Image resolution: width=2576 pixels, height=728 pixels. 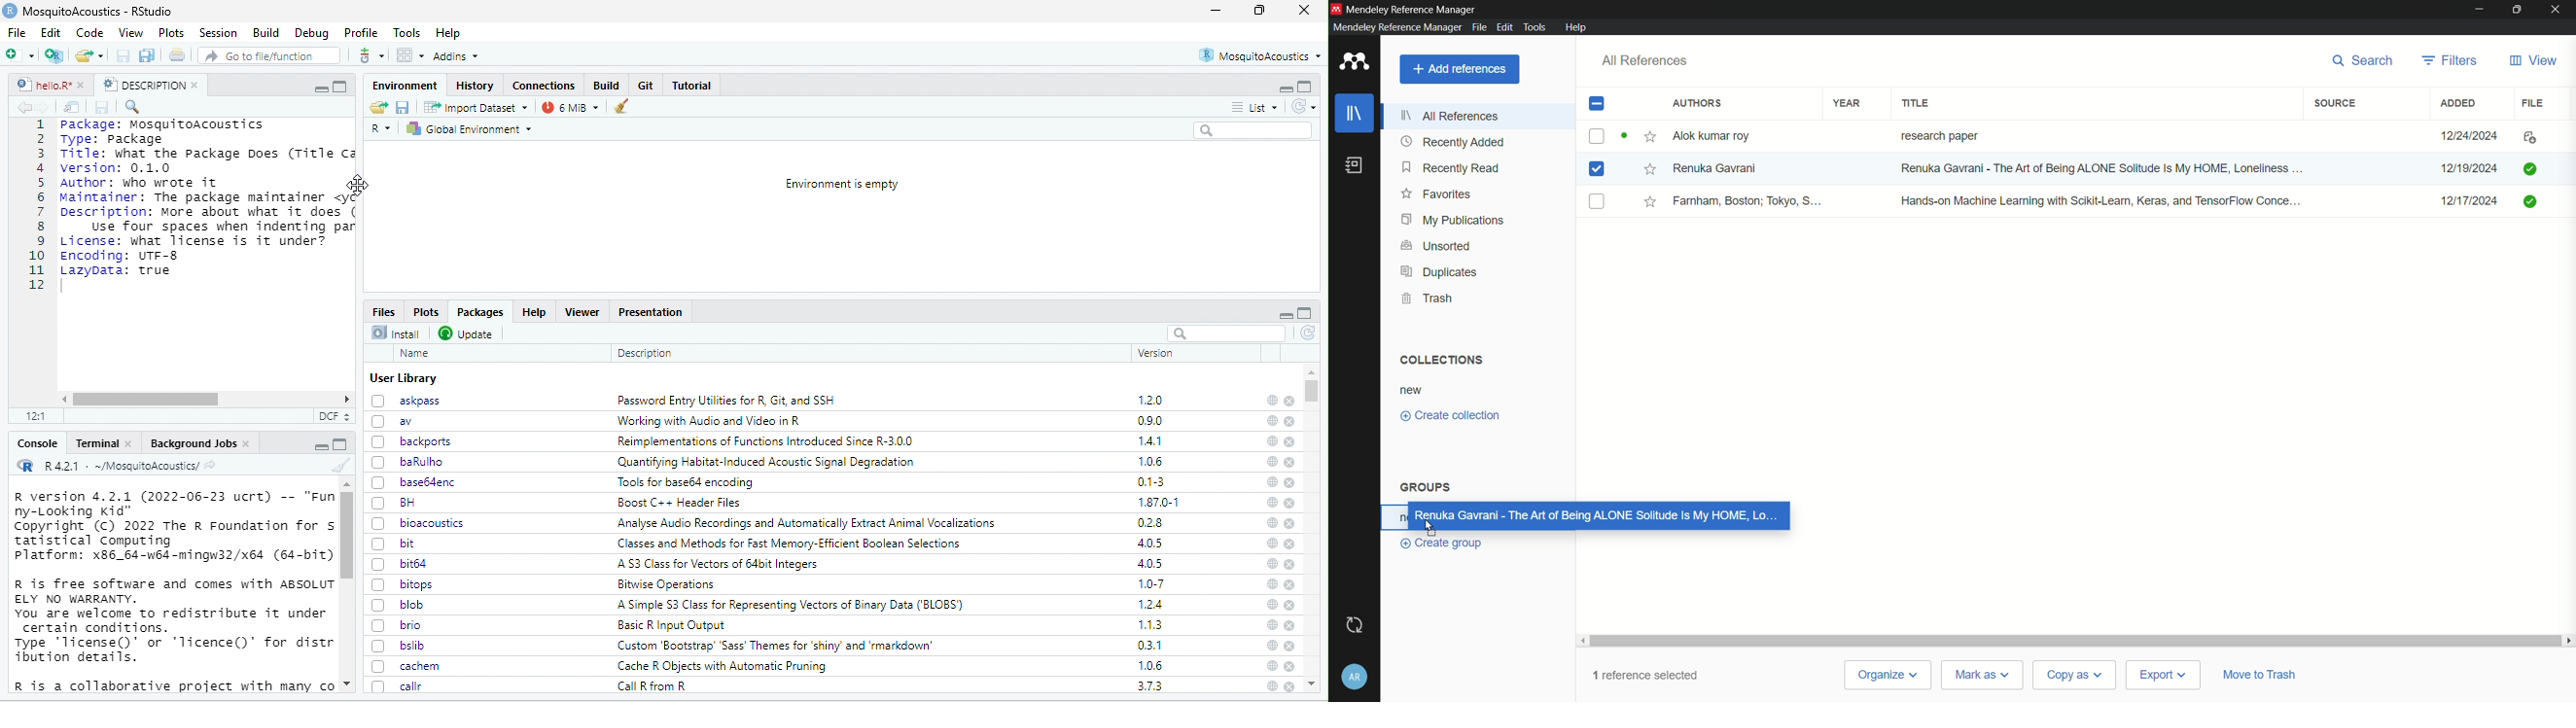 What do you see at coordinates (345, 398) in the screenshot?
I see `scroll right` at bounding box center [345, 398].